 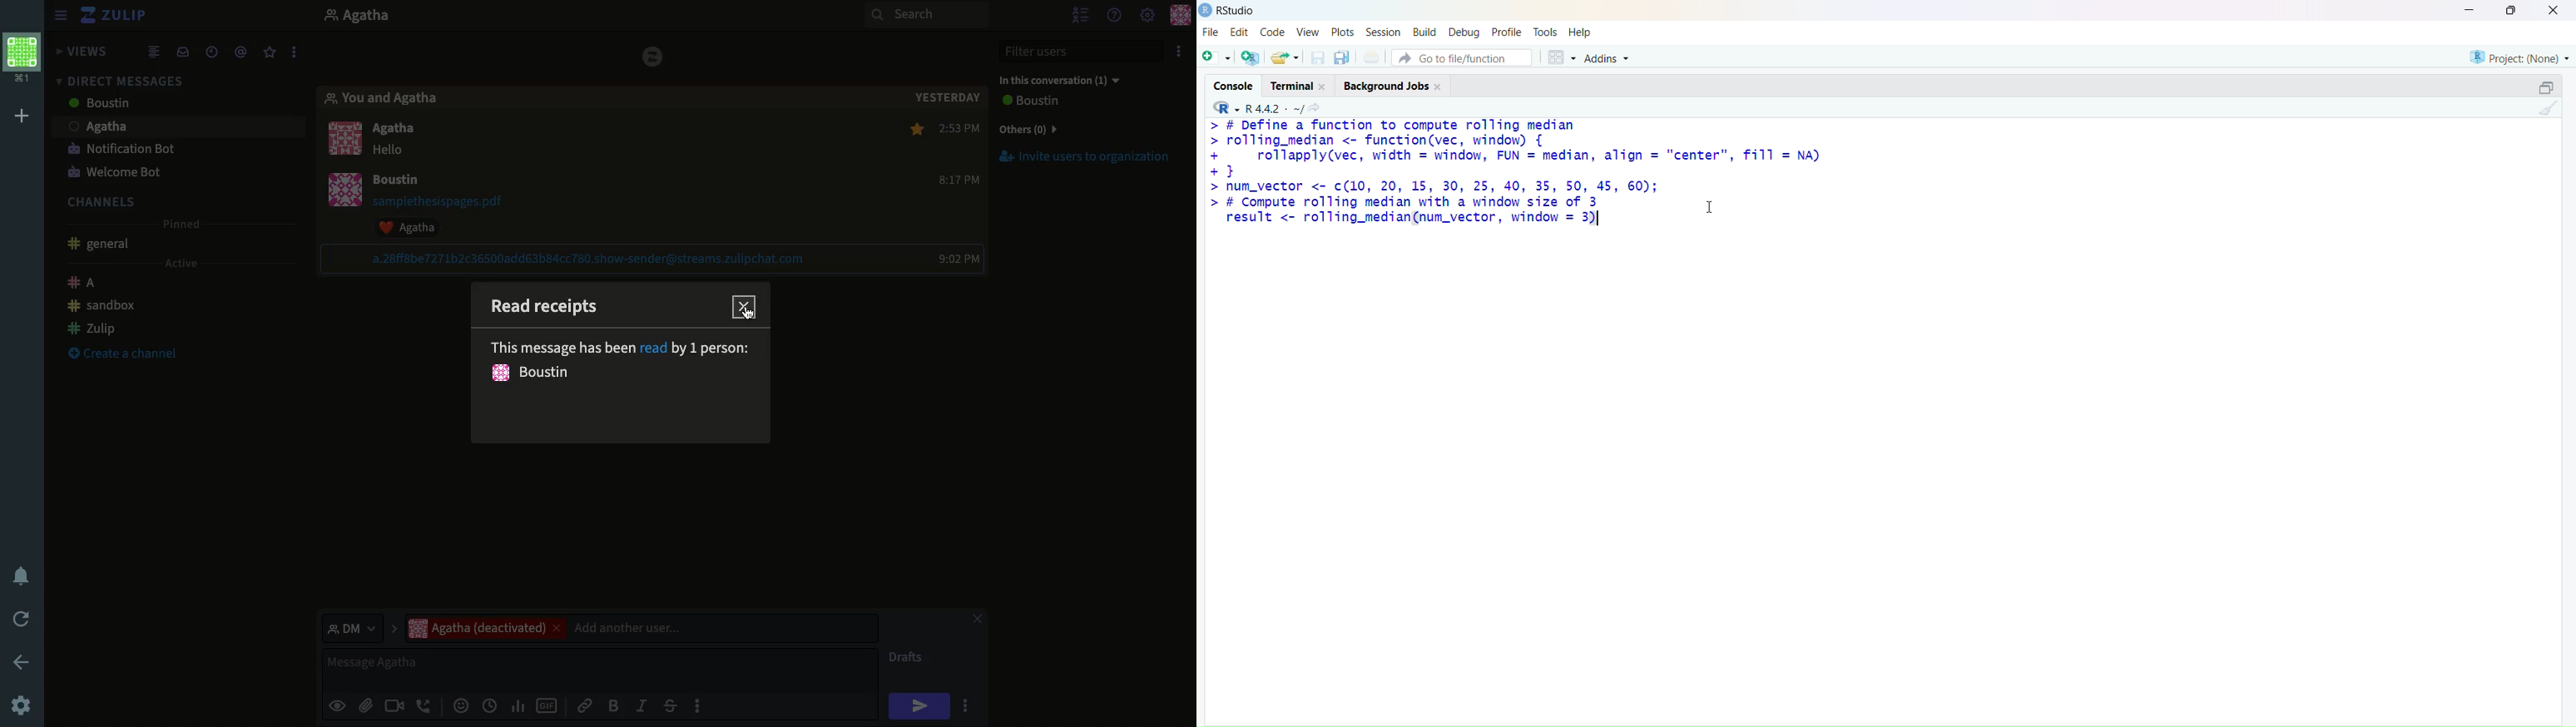 What do you see at coordinates (654, 57) in the screenshot?
I see `logo` at bounding box center [654, 57].